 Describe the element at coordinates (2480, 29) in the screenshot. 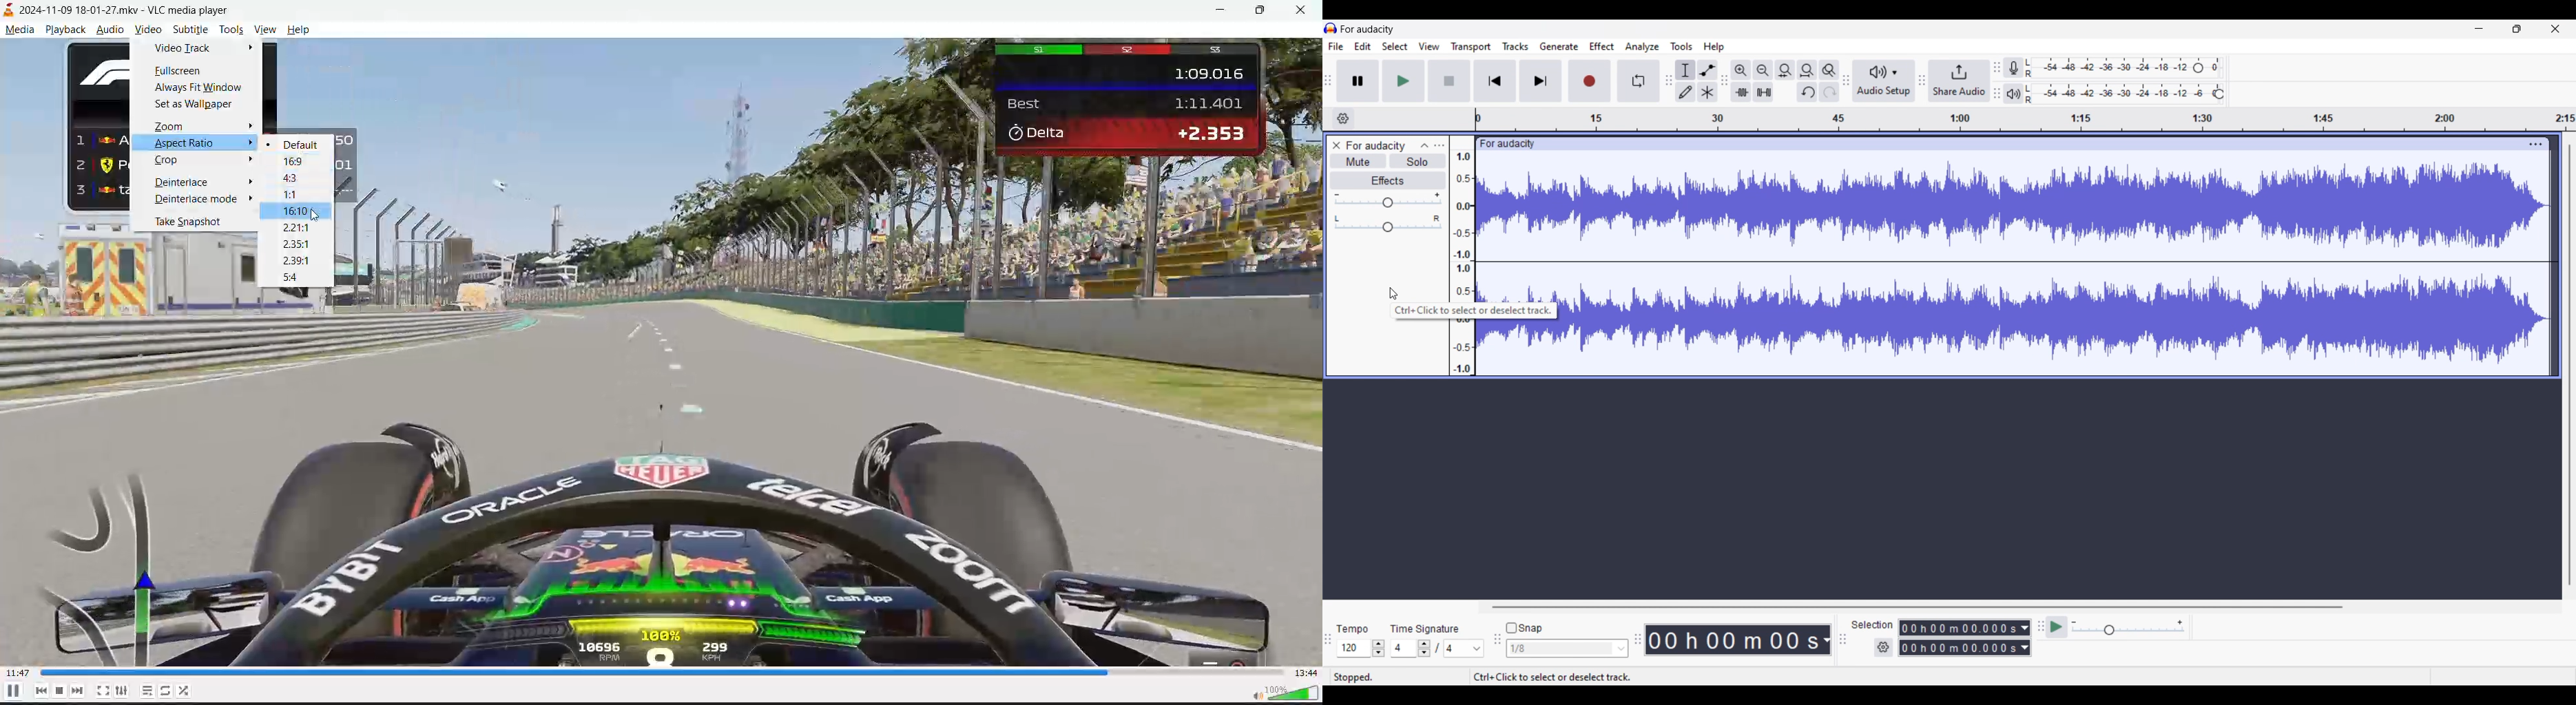

I see `Minimize` at that location.